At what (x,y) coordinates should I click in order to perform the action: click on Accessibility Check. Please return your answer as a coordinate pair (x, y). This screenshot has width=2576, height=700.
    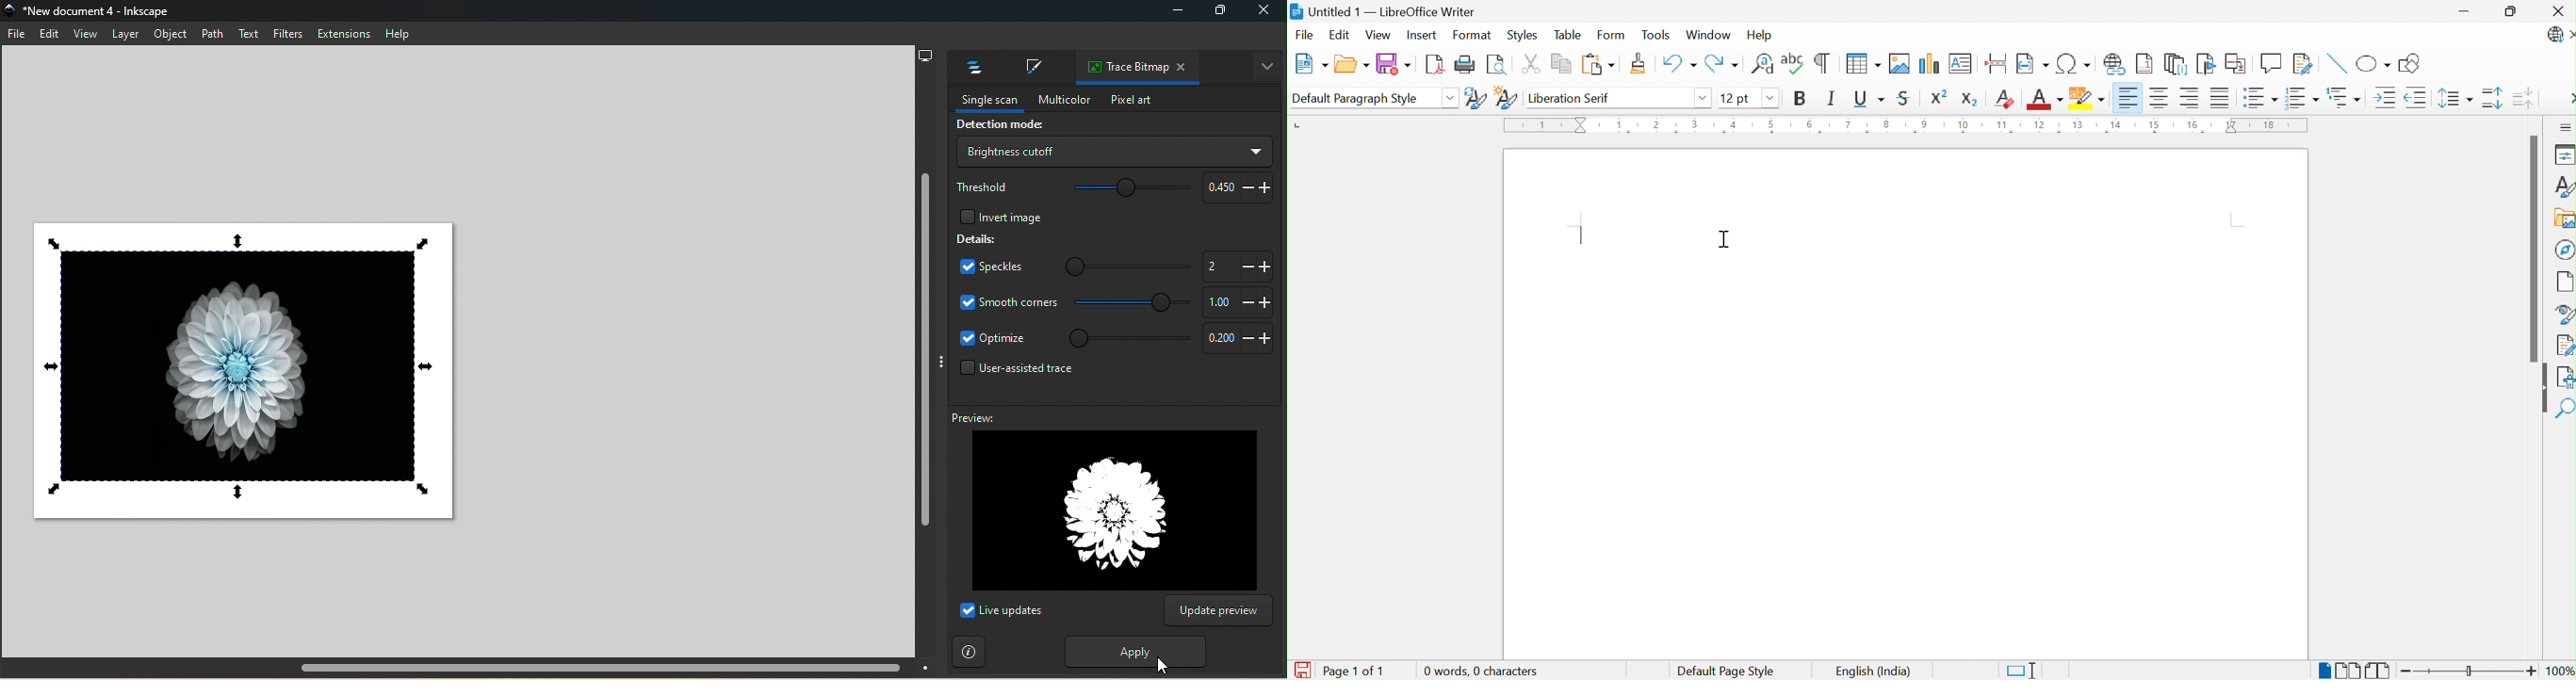
    Looking at the image, I should click on (2565, 378).